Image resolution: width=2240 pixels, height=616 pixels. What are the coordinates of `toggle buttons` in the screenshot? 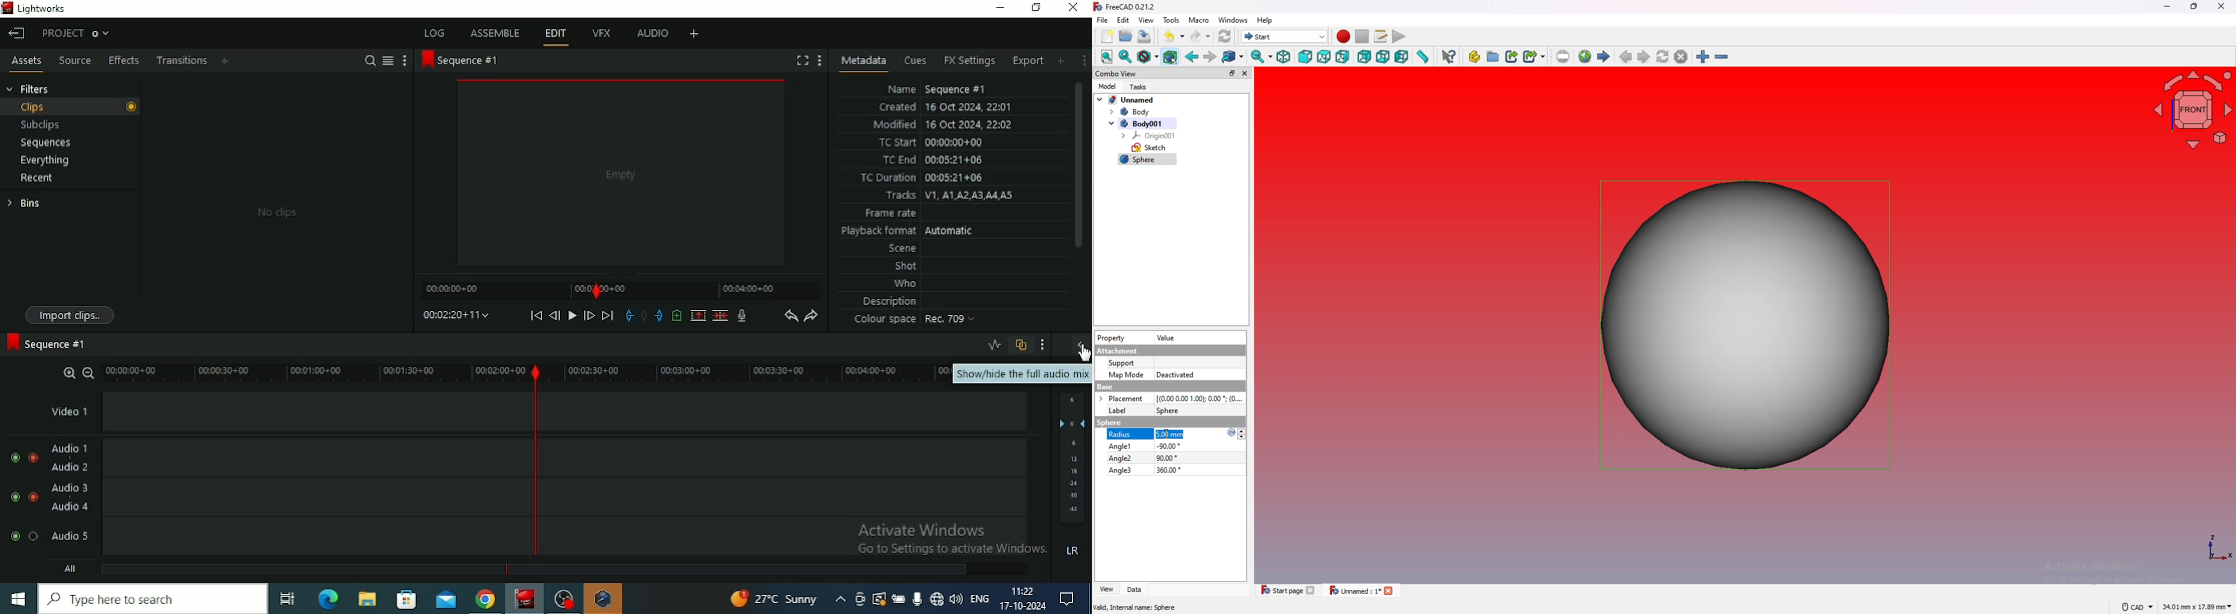 It's located at (1243, 434).